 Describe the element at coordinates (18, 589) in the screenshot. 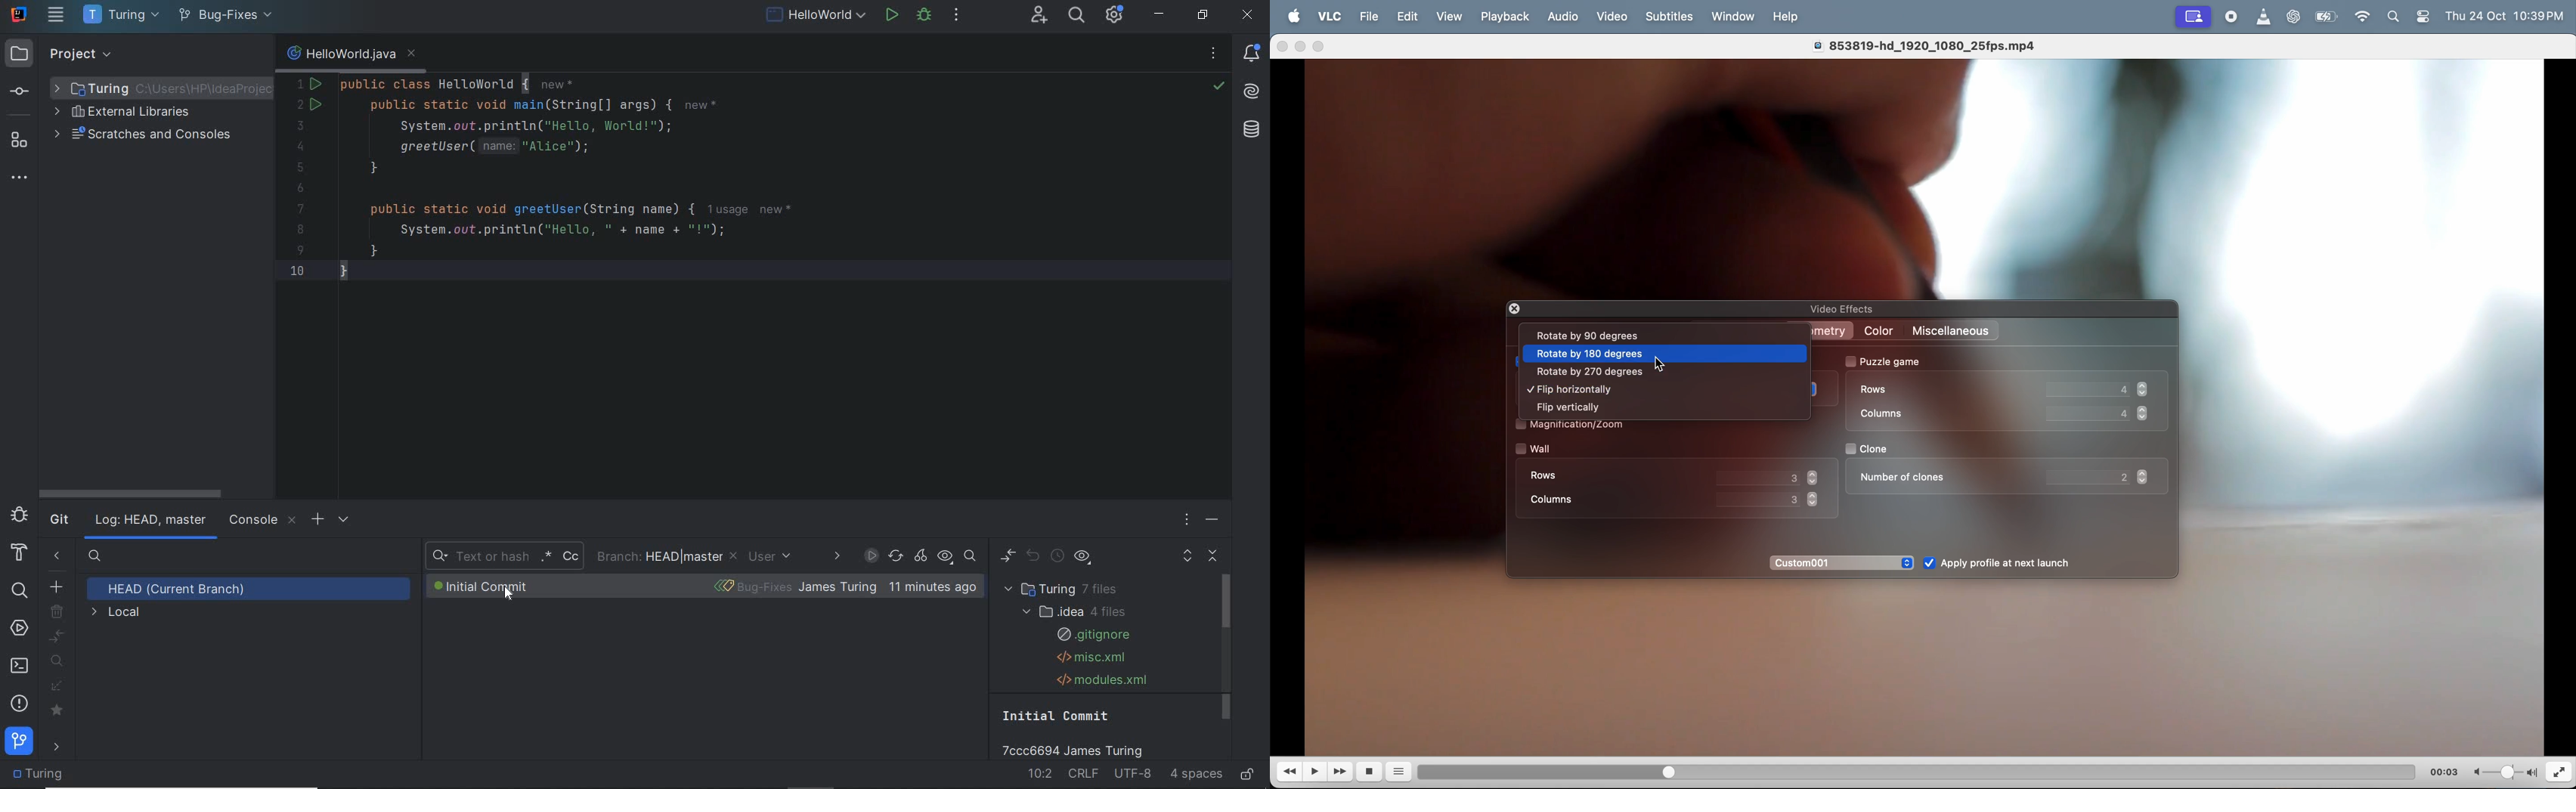

I see `search` at that location.